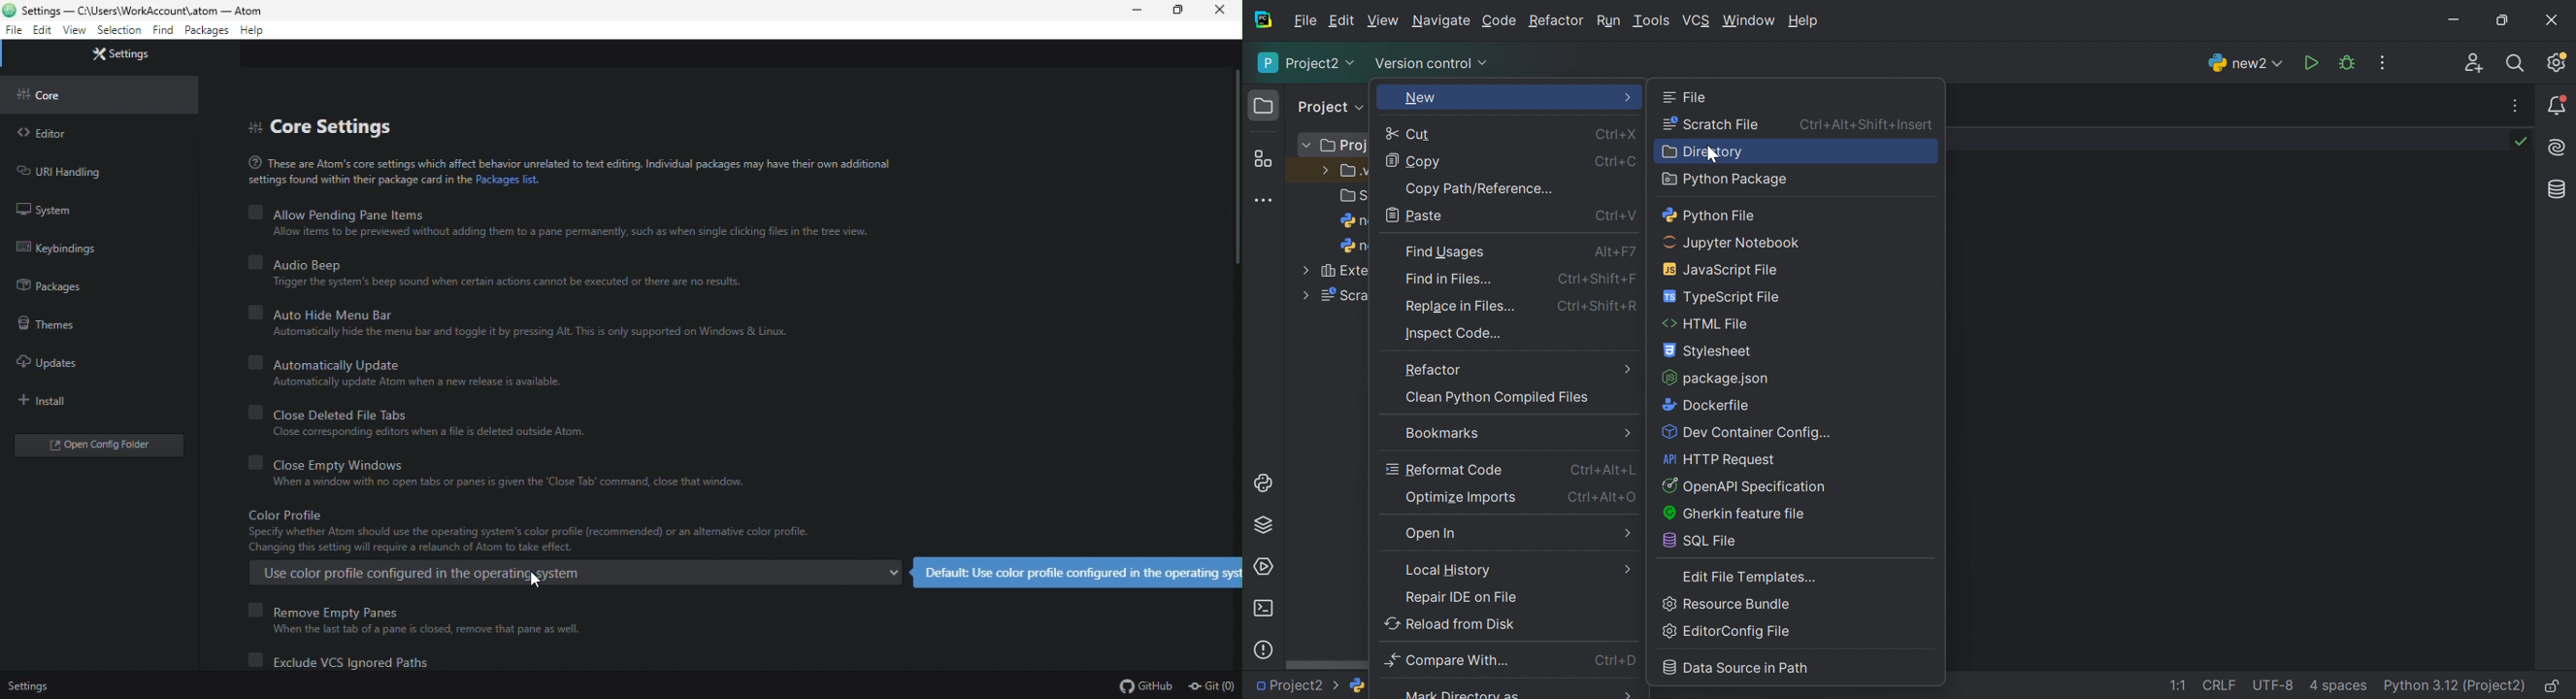  What do you see at coordinates (1599, 308) in the screenshot?
I see `Ctrl+Shift+R` at bounding box center [1599, 308].